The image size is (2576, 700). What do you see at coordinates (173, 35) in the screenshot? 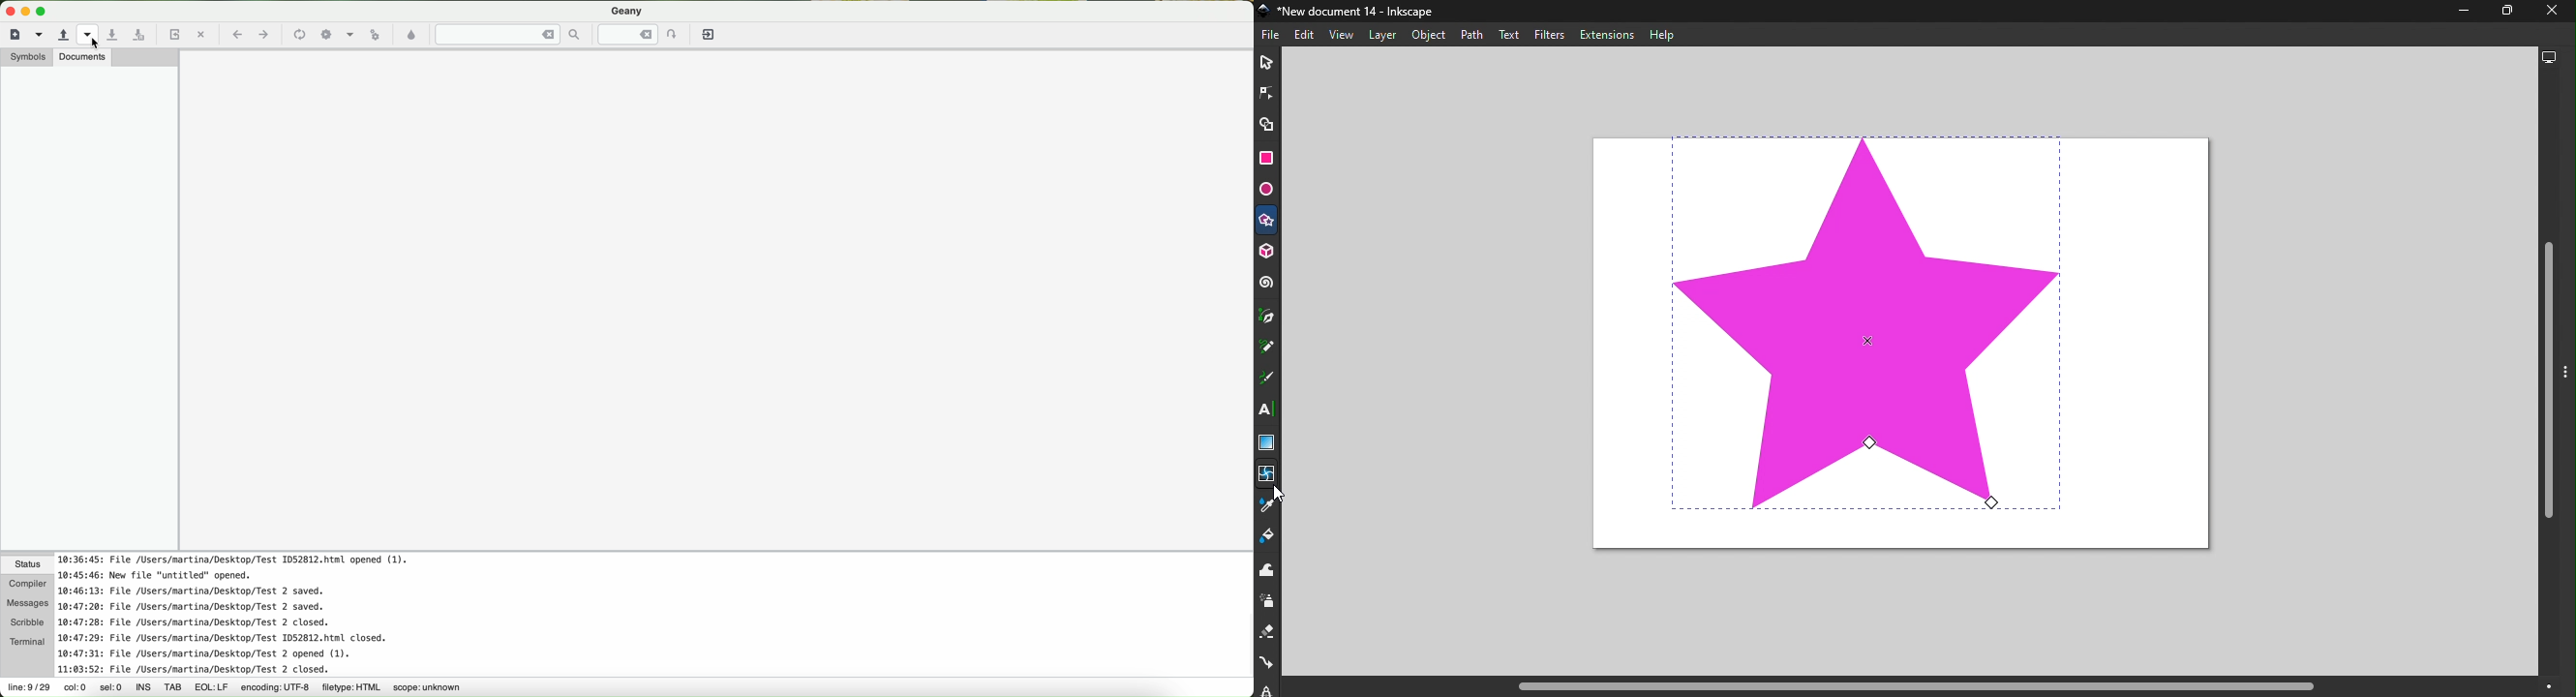
I see `reload the current file from diskl` at bounding box center [173, 35].